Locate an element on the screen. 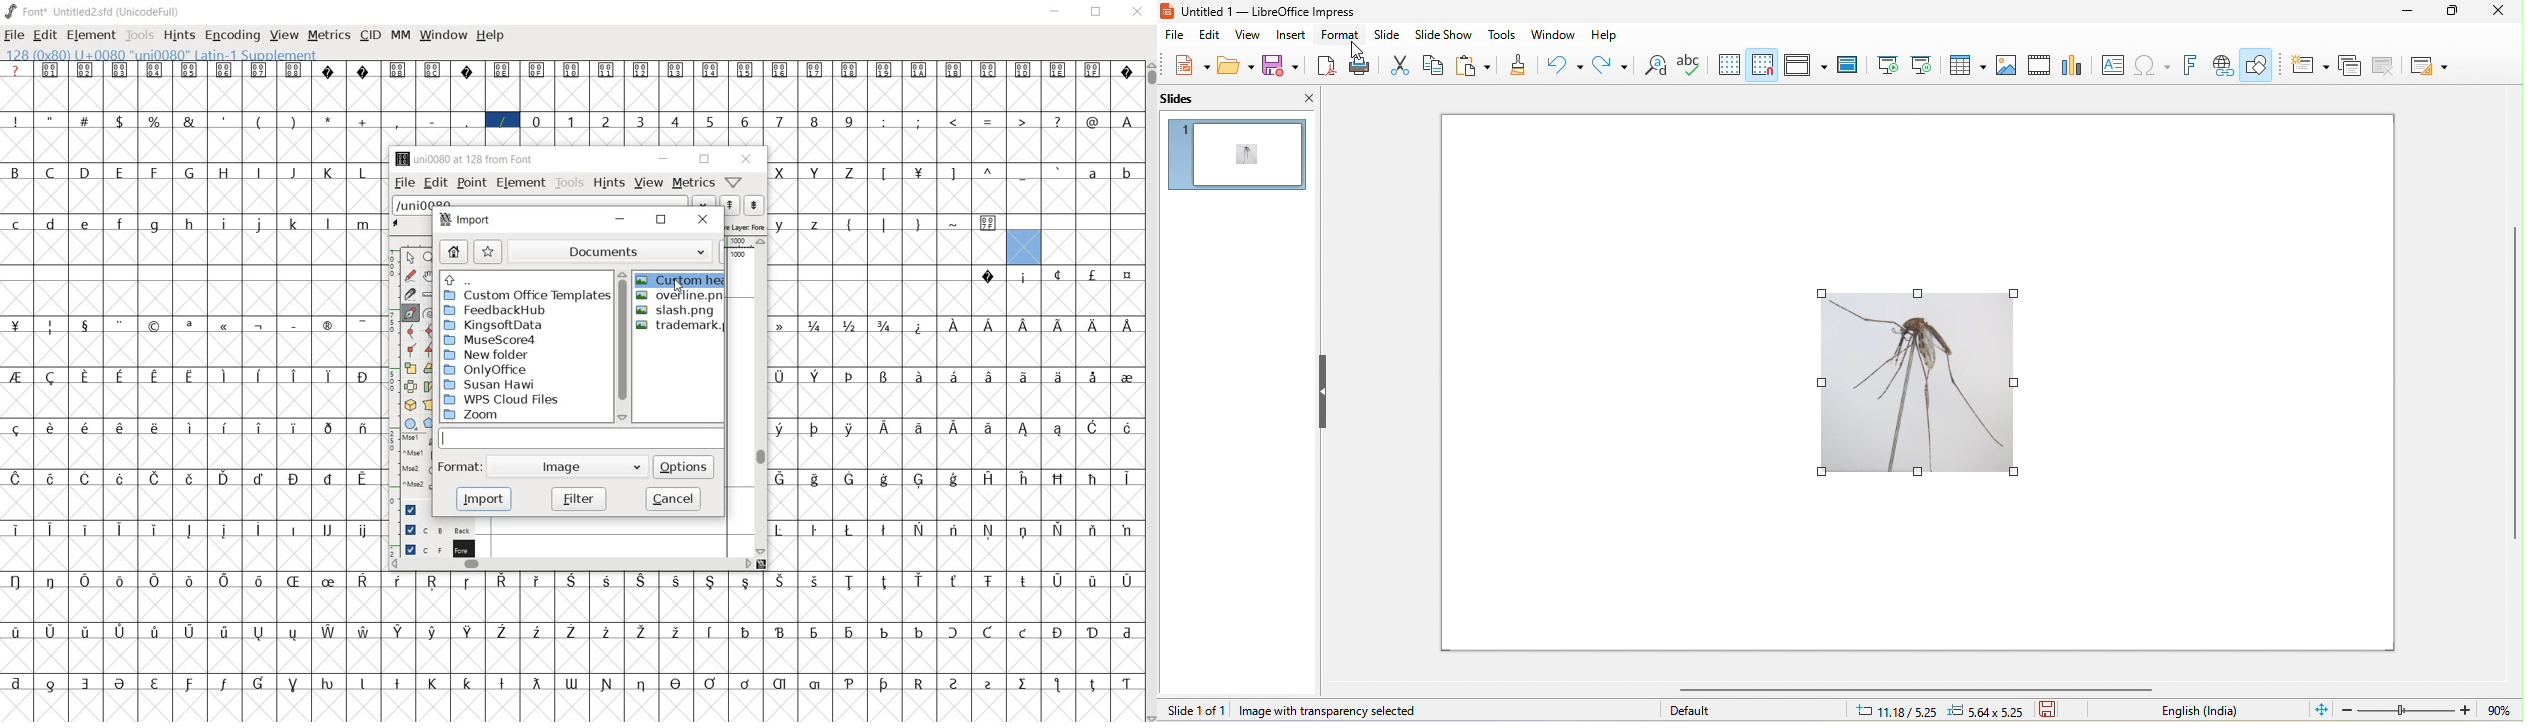  close is located at coordinates (1306, 99).